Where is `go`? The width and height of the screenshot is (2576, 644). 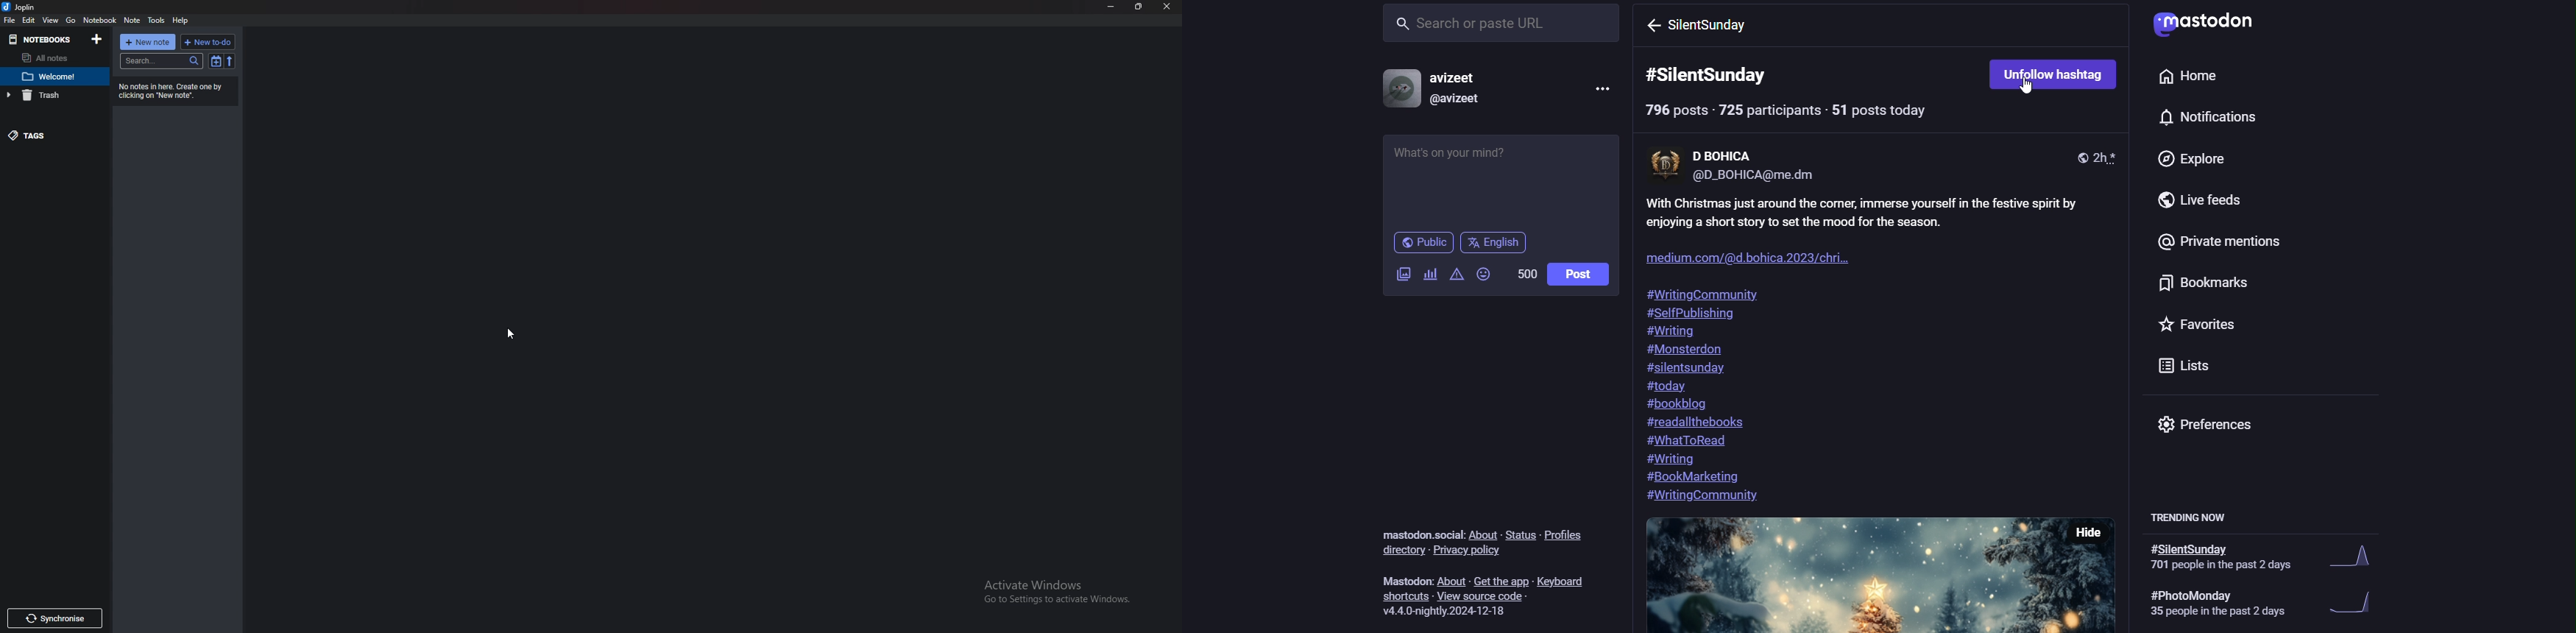
go is located at coordinates (71, 18).